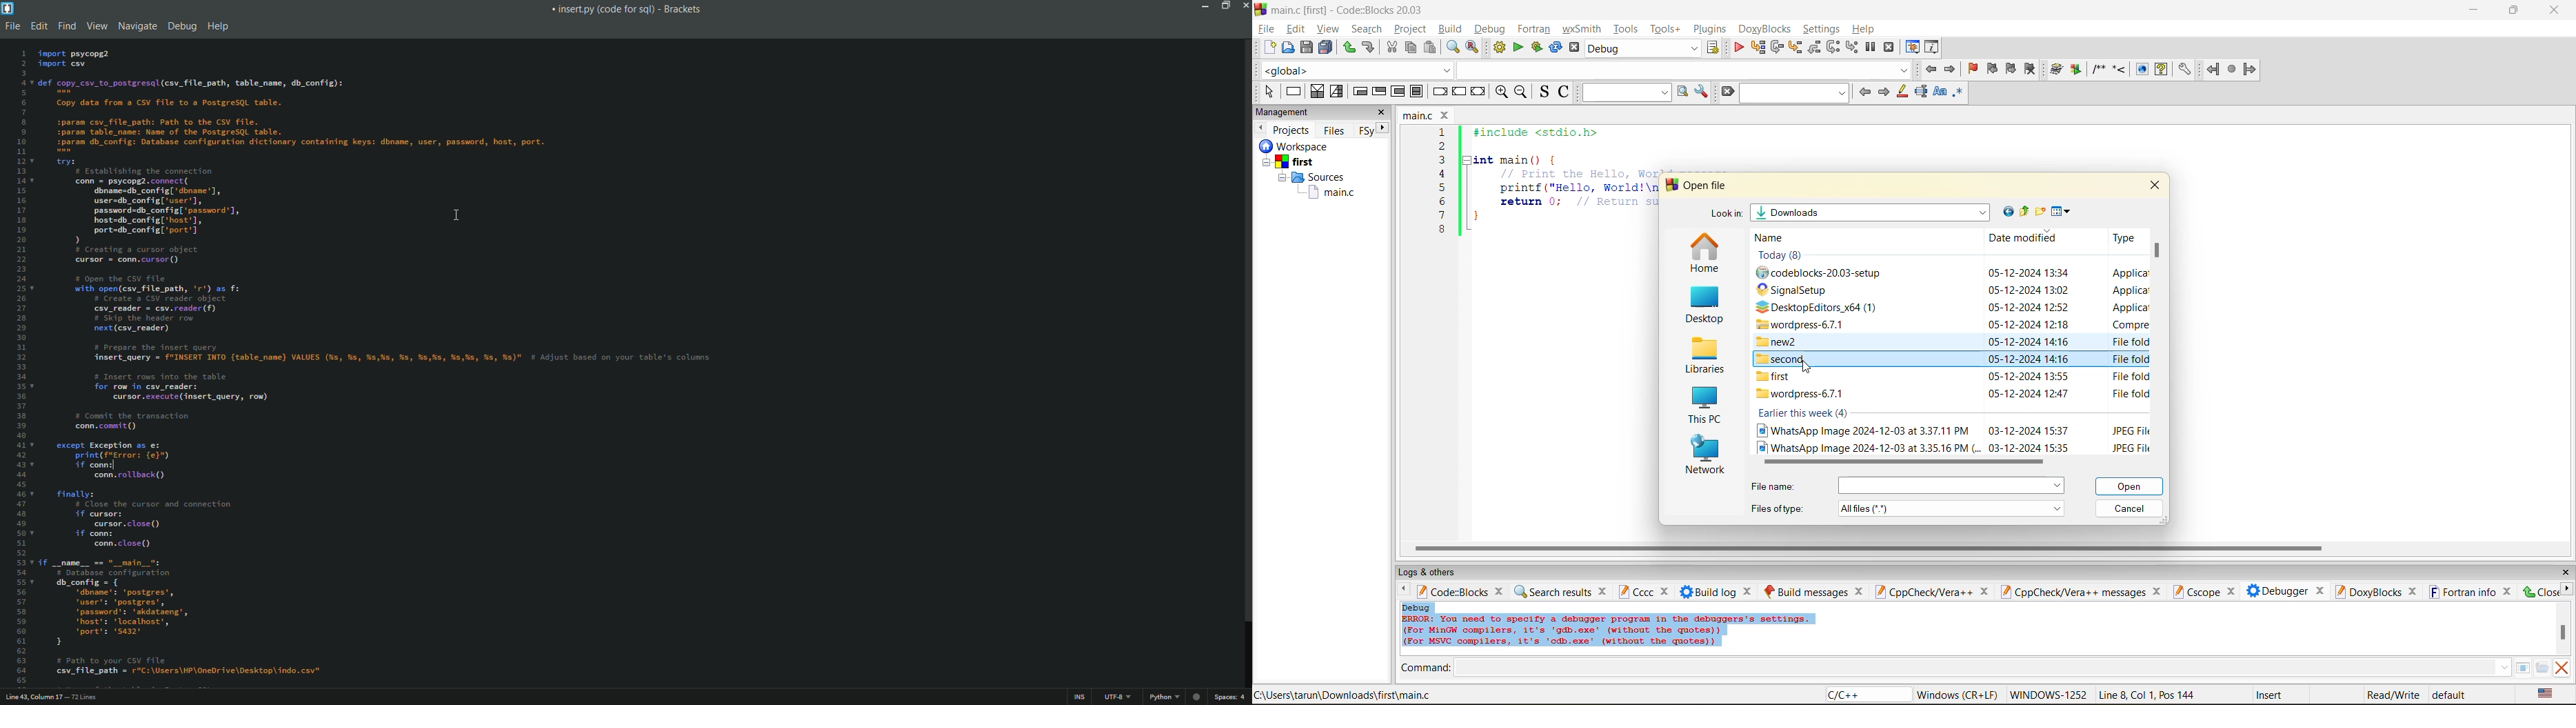 The width and height of the screenshot is (2576, 728). I want to click on previous, so click(1864, 92).